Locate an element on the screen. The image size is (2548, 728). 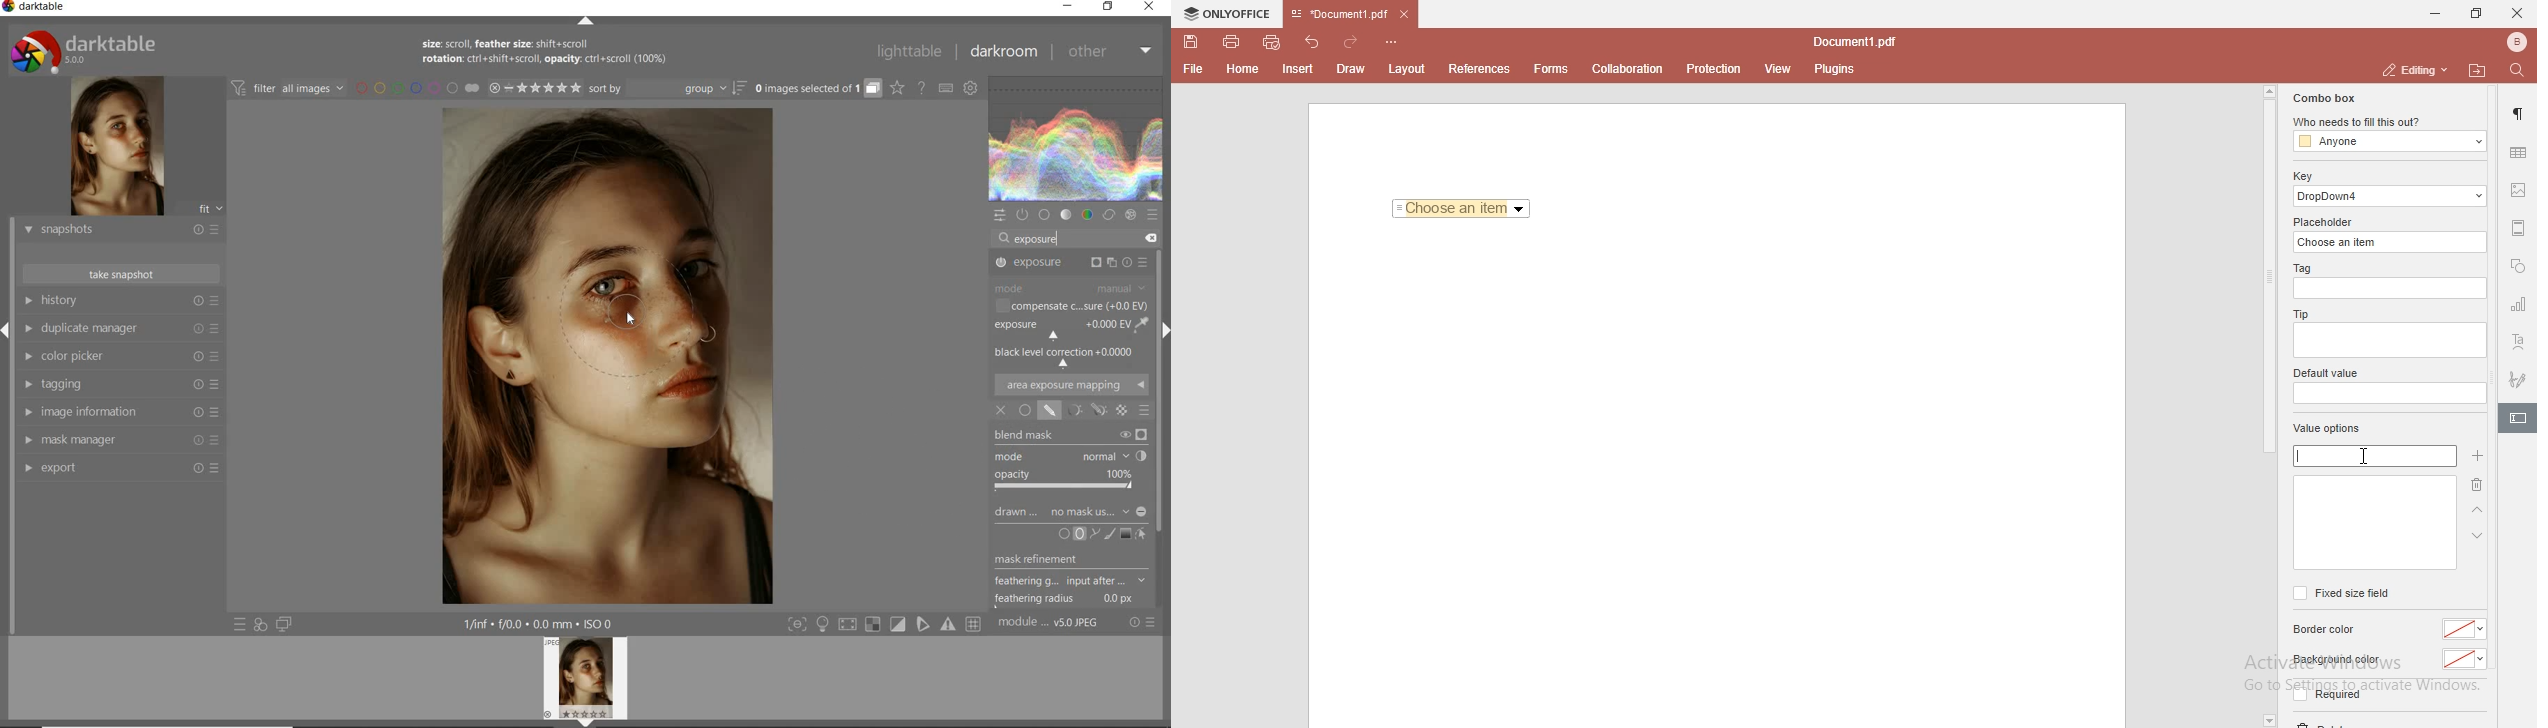
undo is located at coordinates (1315, 40).